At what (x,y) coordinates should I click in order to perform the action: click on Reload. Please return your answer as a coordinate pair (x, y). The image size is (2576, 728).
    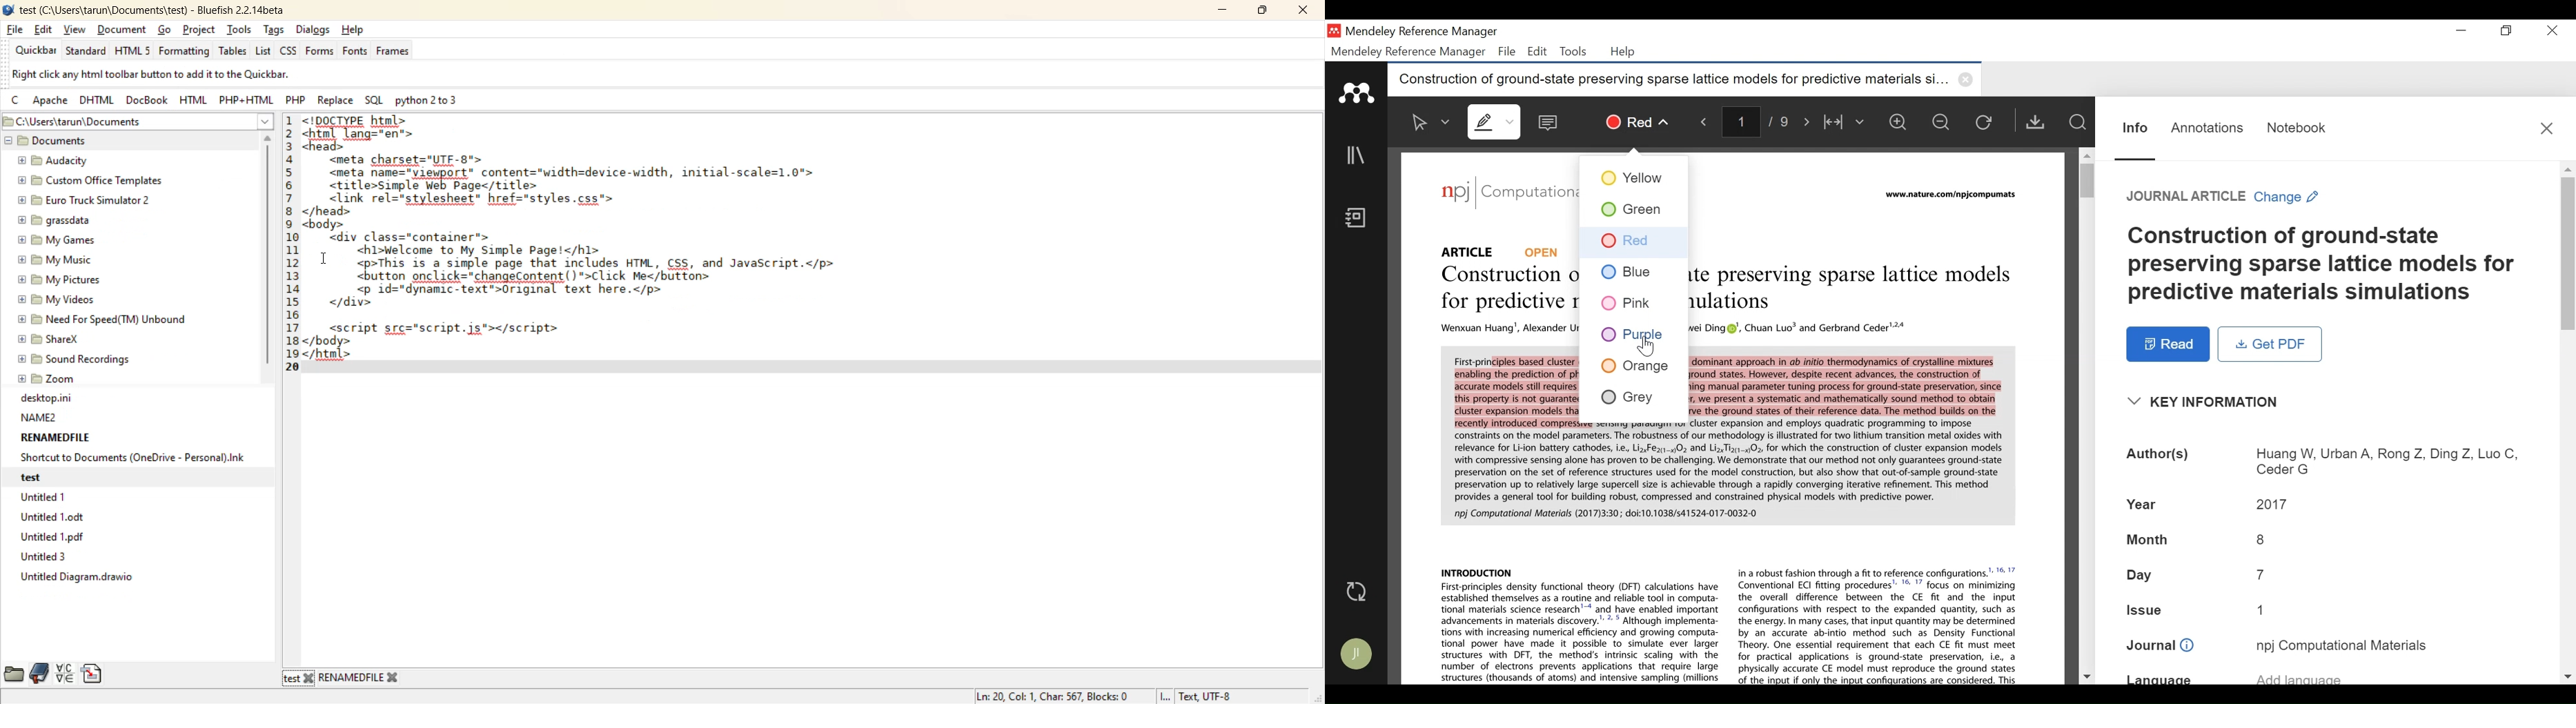
    Looking at the image, I should click on (1988, 123).